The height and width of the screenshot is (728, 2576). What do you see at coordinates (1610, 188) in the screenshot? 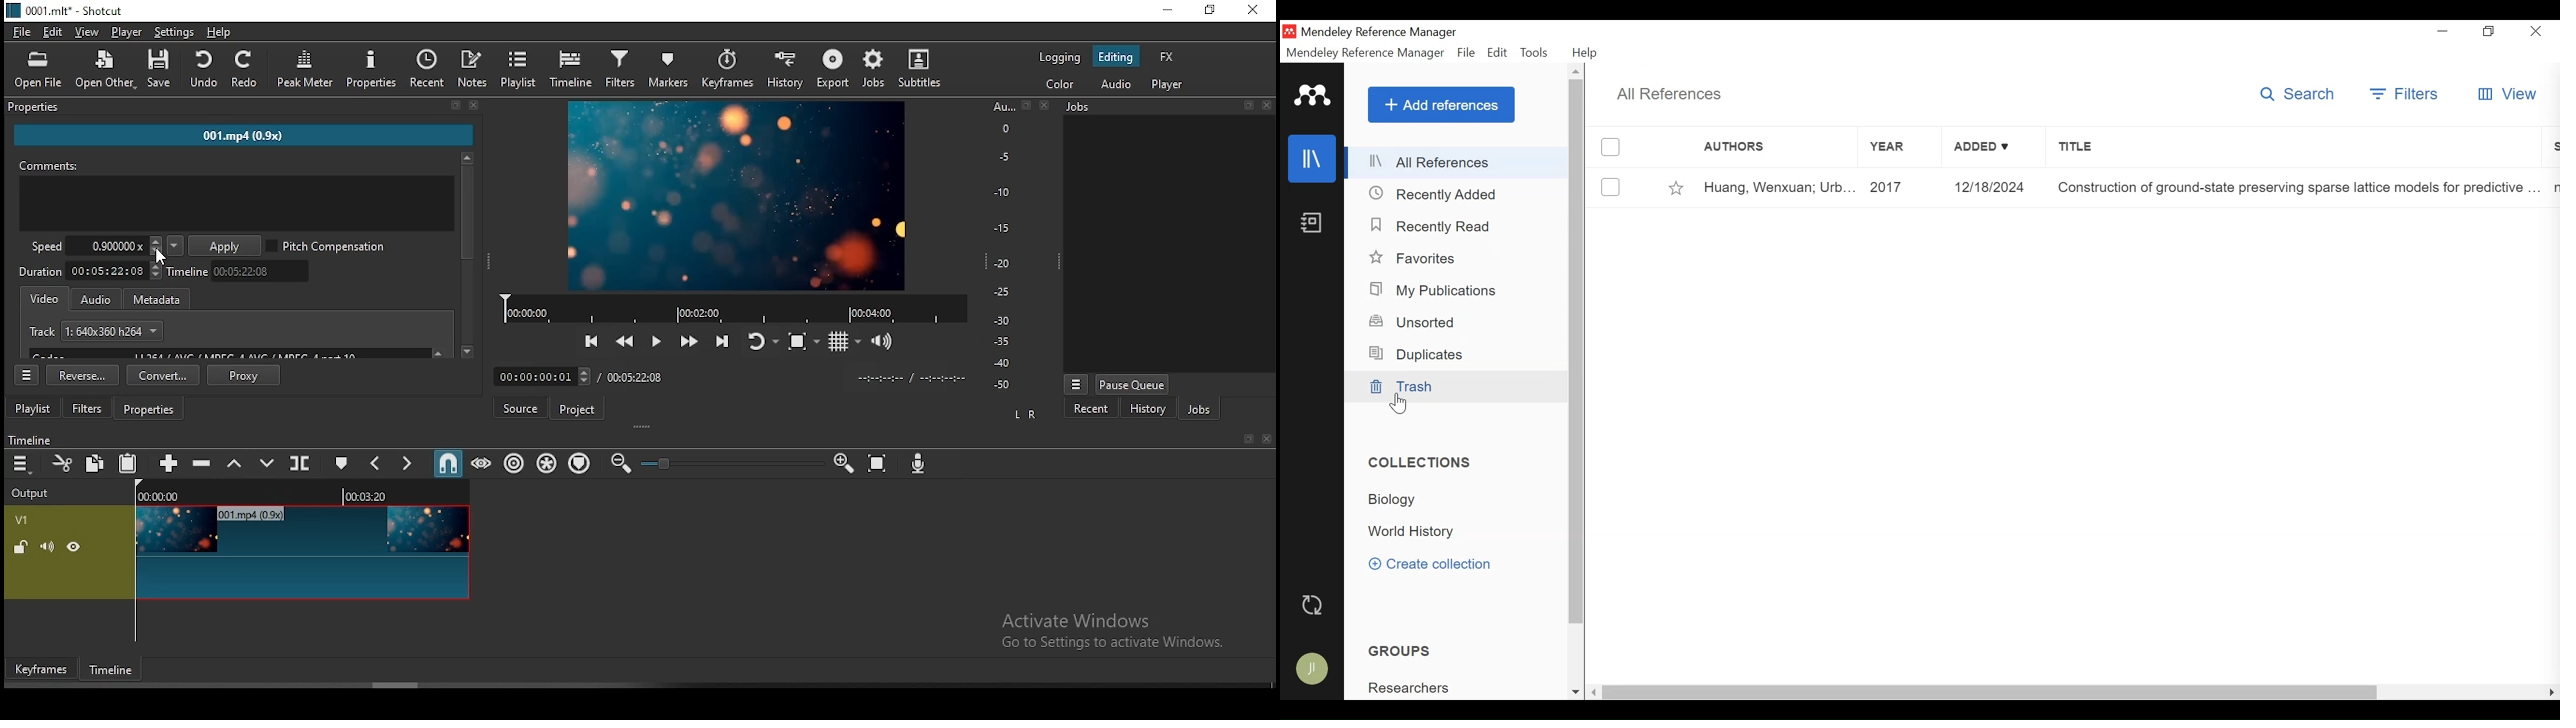
I see `(un)select` at bounding box center [1610, 188].